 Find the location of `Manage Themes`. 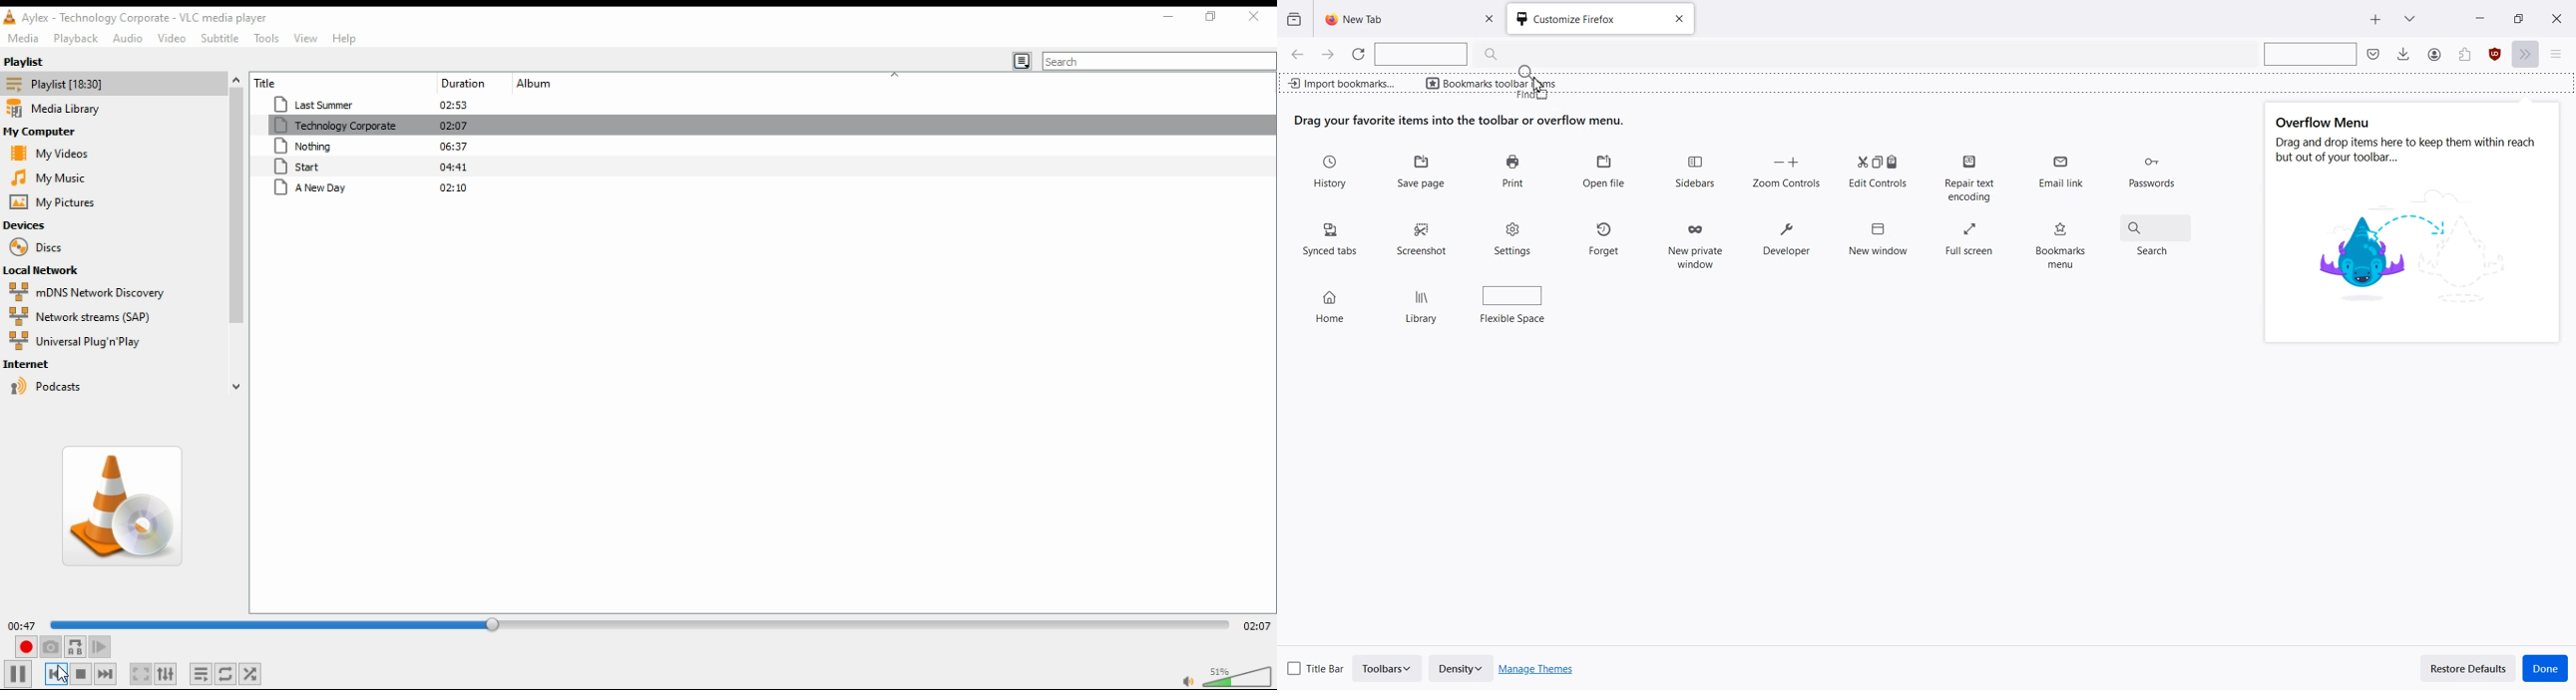

Manage Themes is located at coordinates (1537, 669).